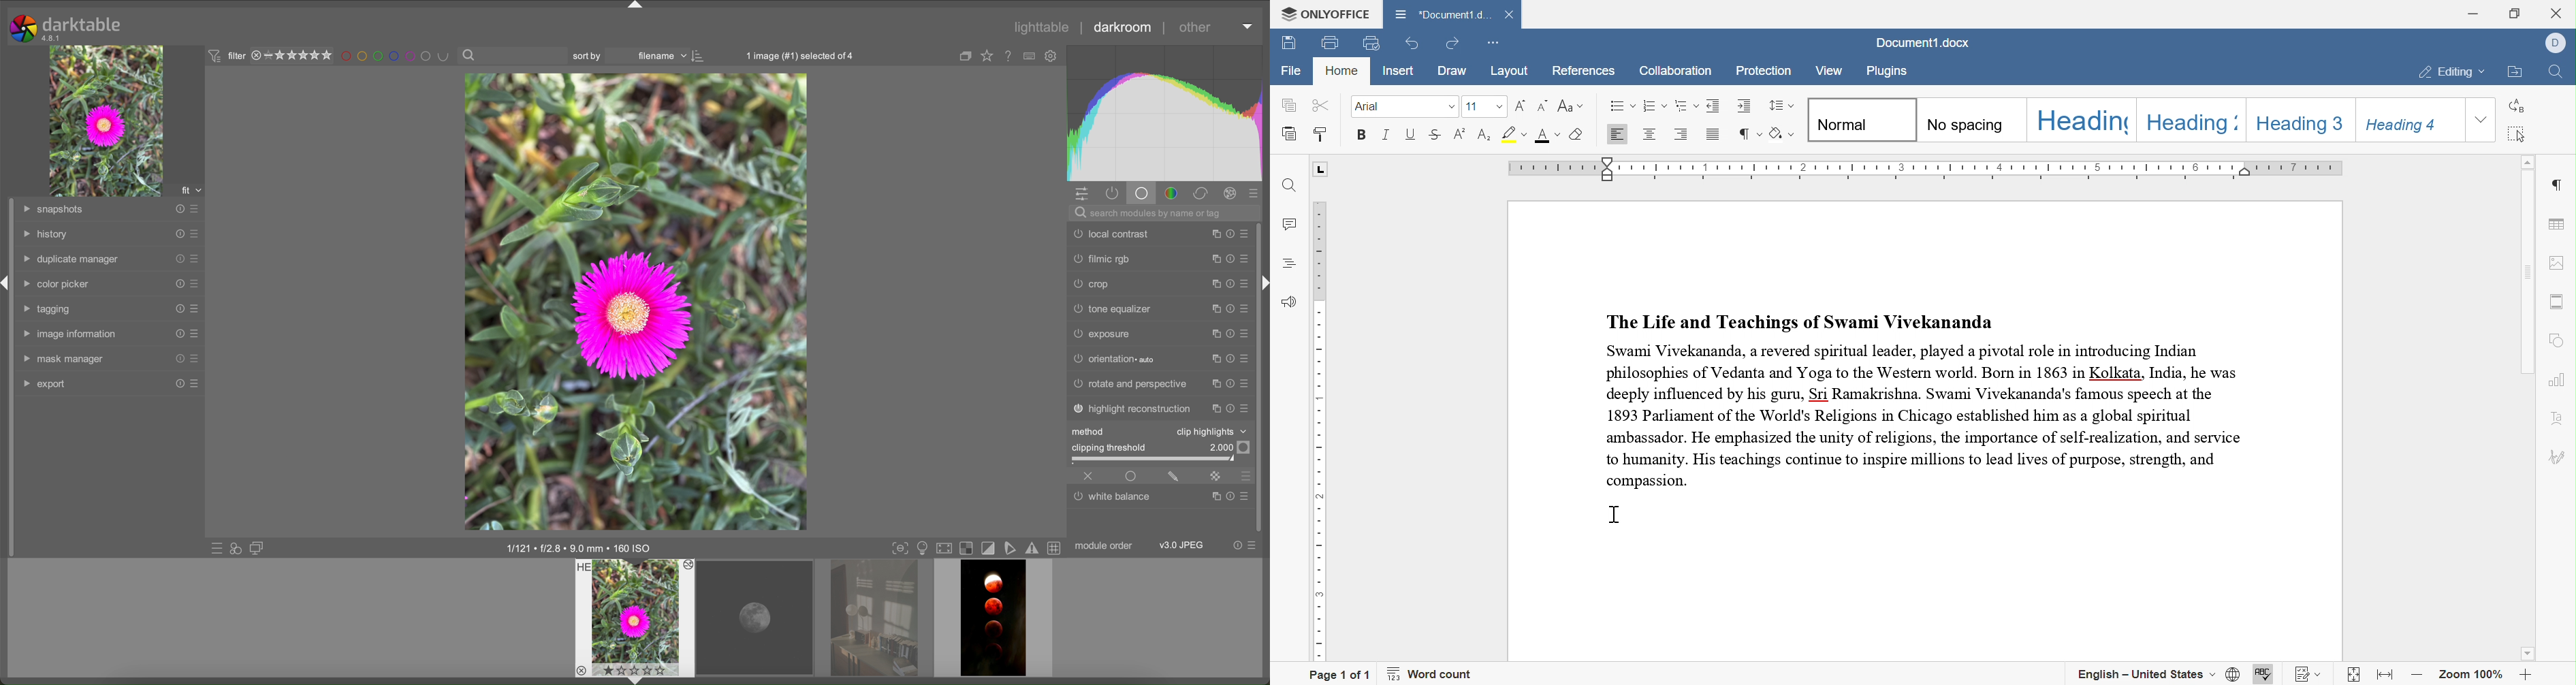 The width and height of the screenshot is (2576, 700). I want to click on multilevel list, so click(1687, 106).